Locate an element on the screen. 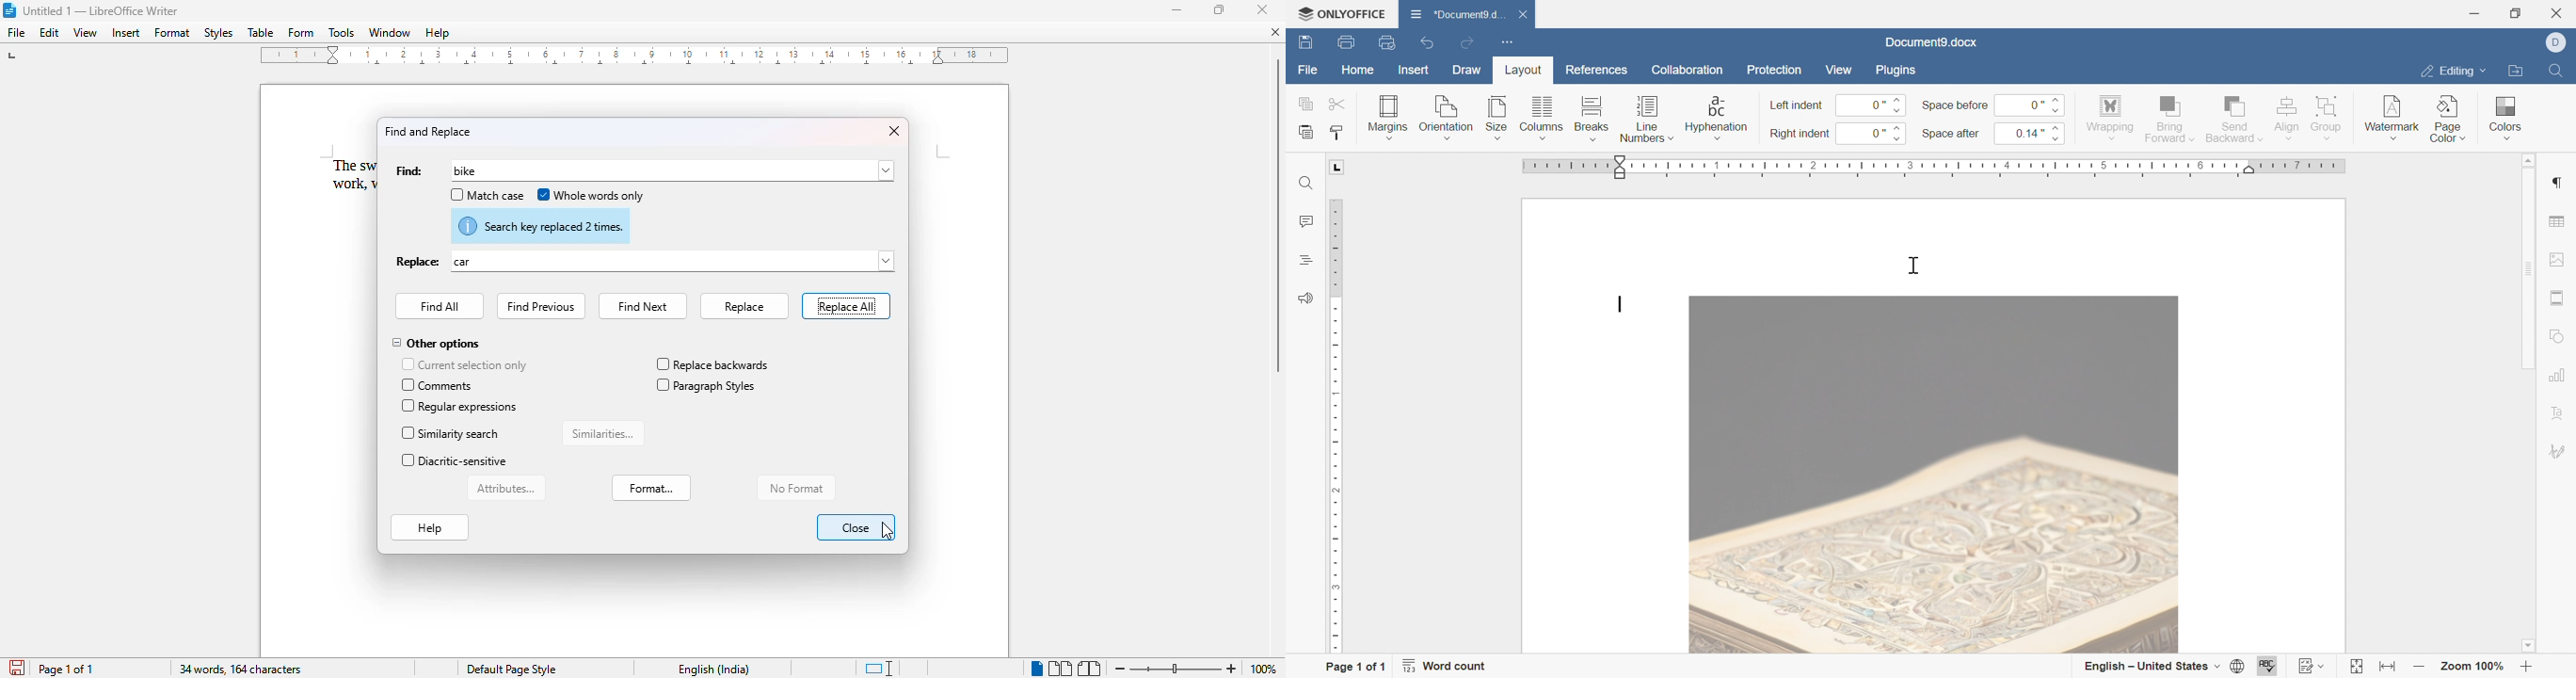 This screenshot has height=700, width=2576. help is located at coordinates (430, 528).